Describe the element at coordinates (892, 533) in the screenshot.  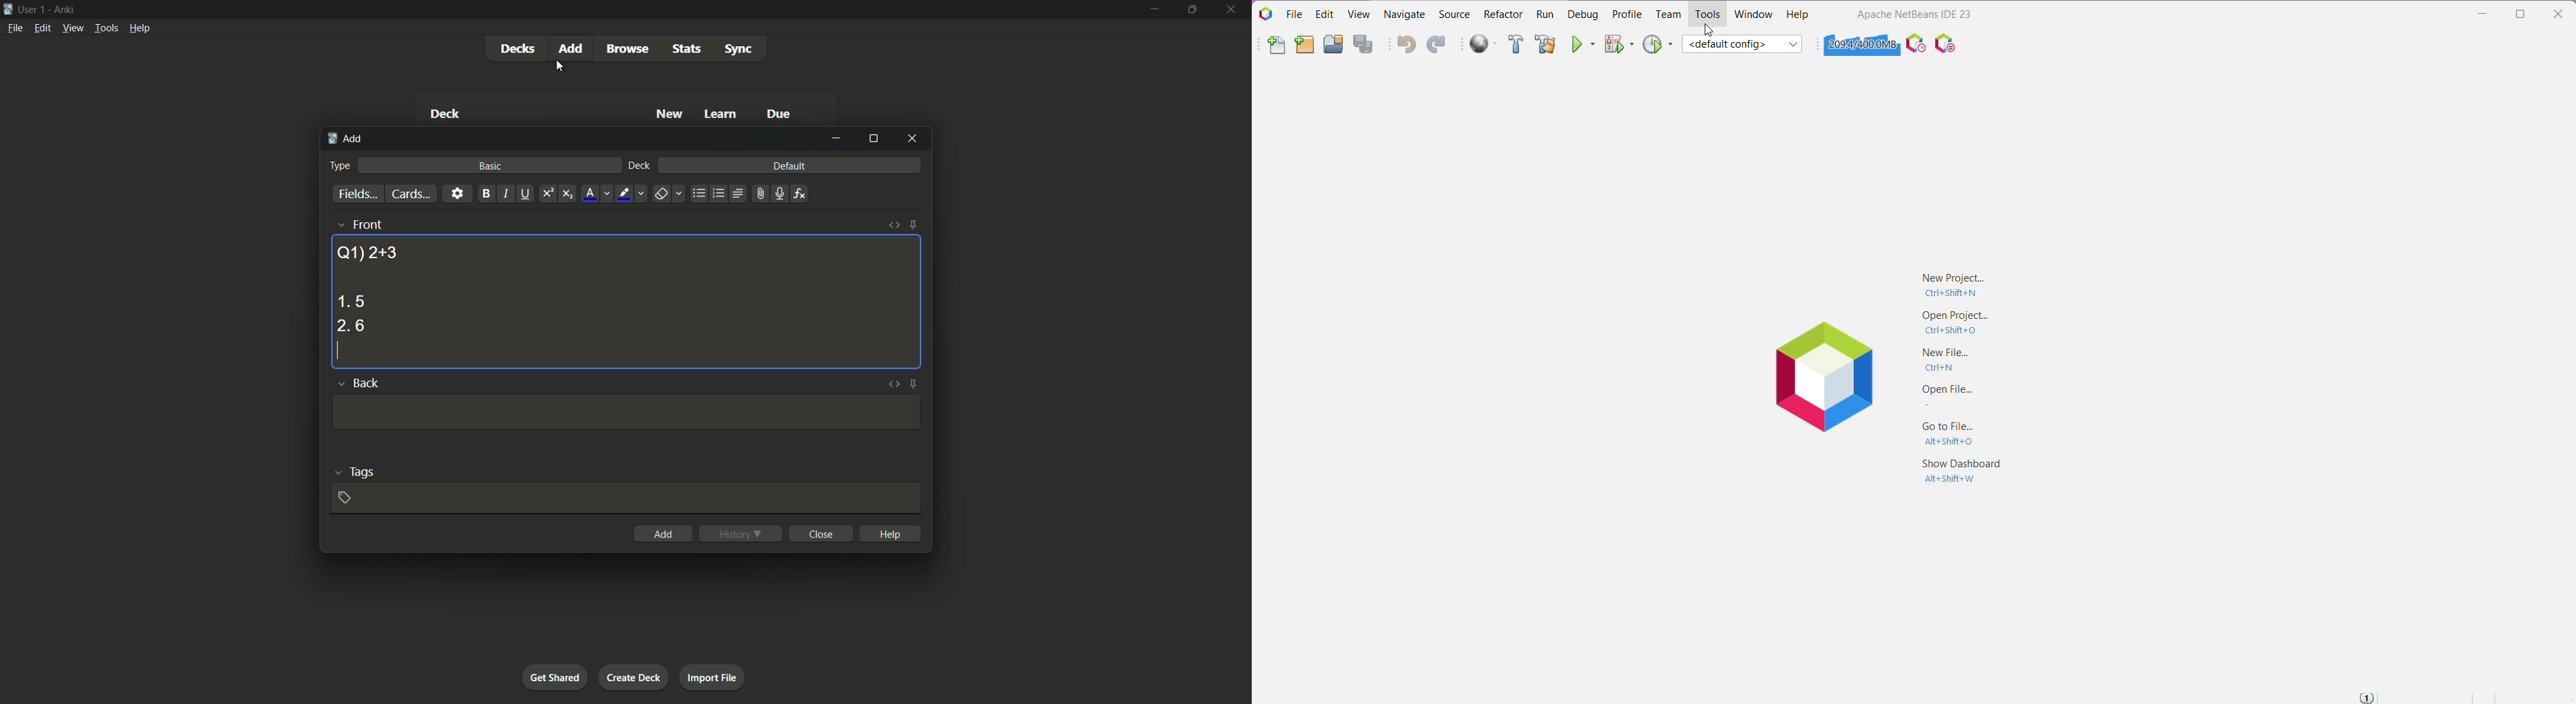
I see `help` at that location.